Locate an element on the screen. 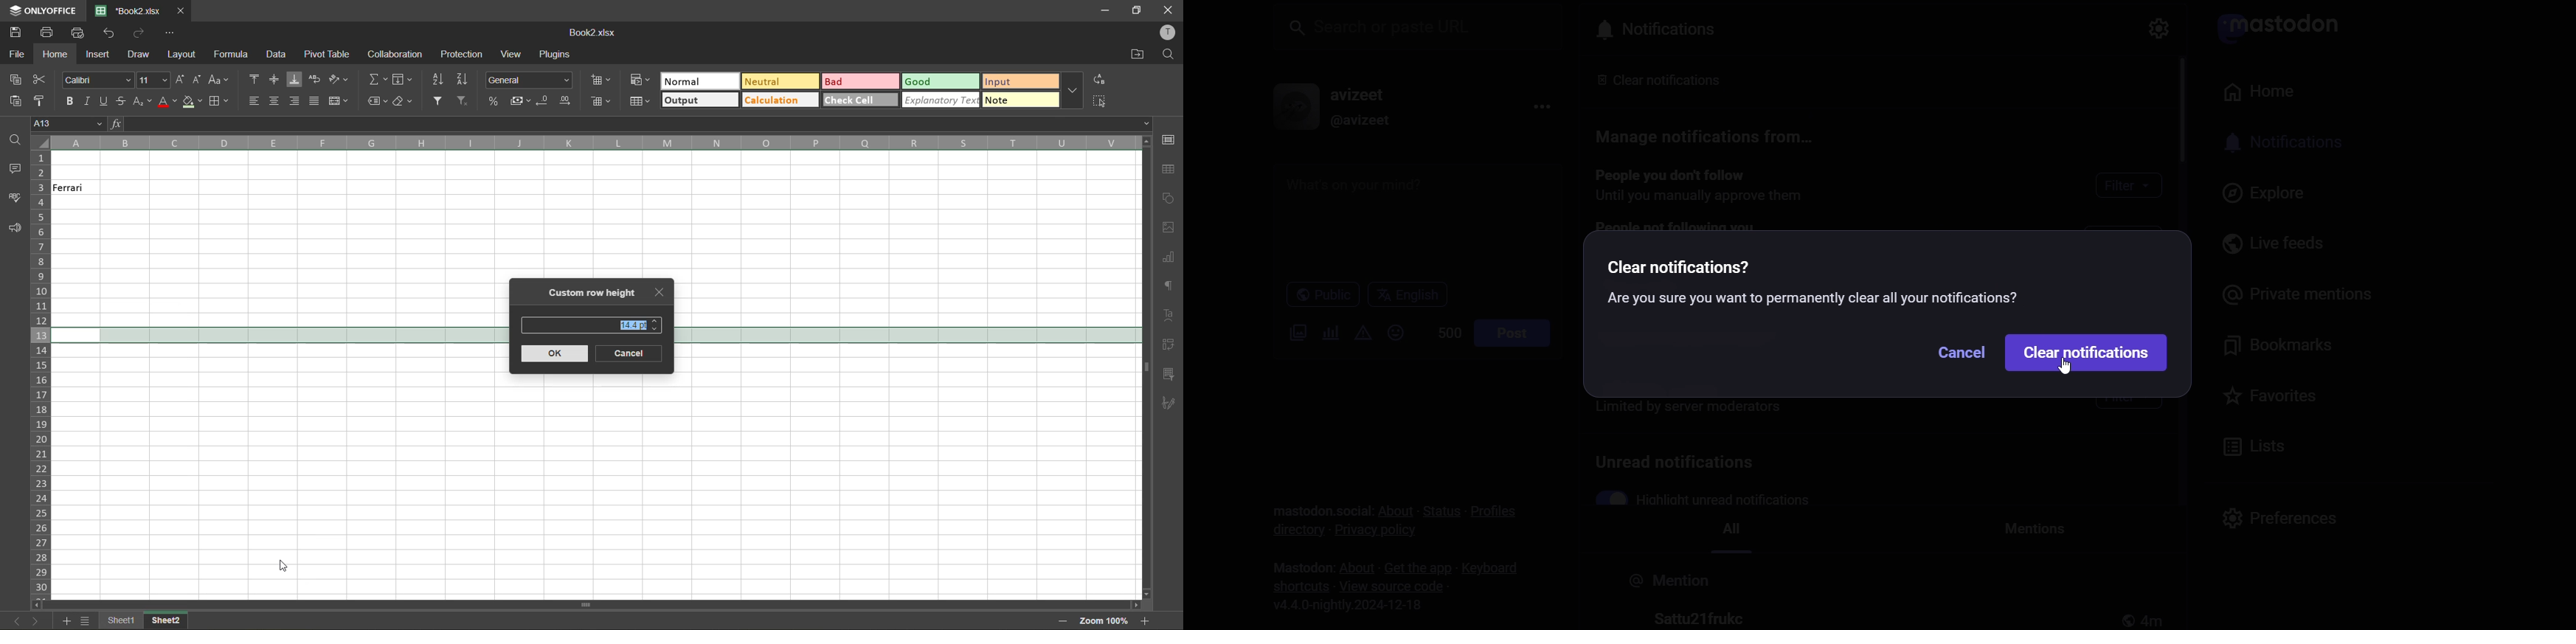  clear filter is located at coordinates (464, 102).